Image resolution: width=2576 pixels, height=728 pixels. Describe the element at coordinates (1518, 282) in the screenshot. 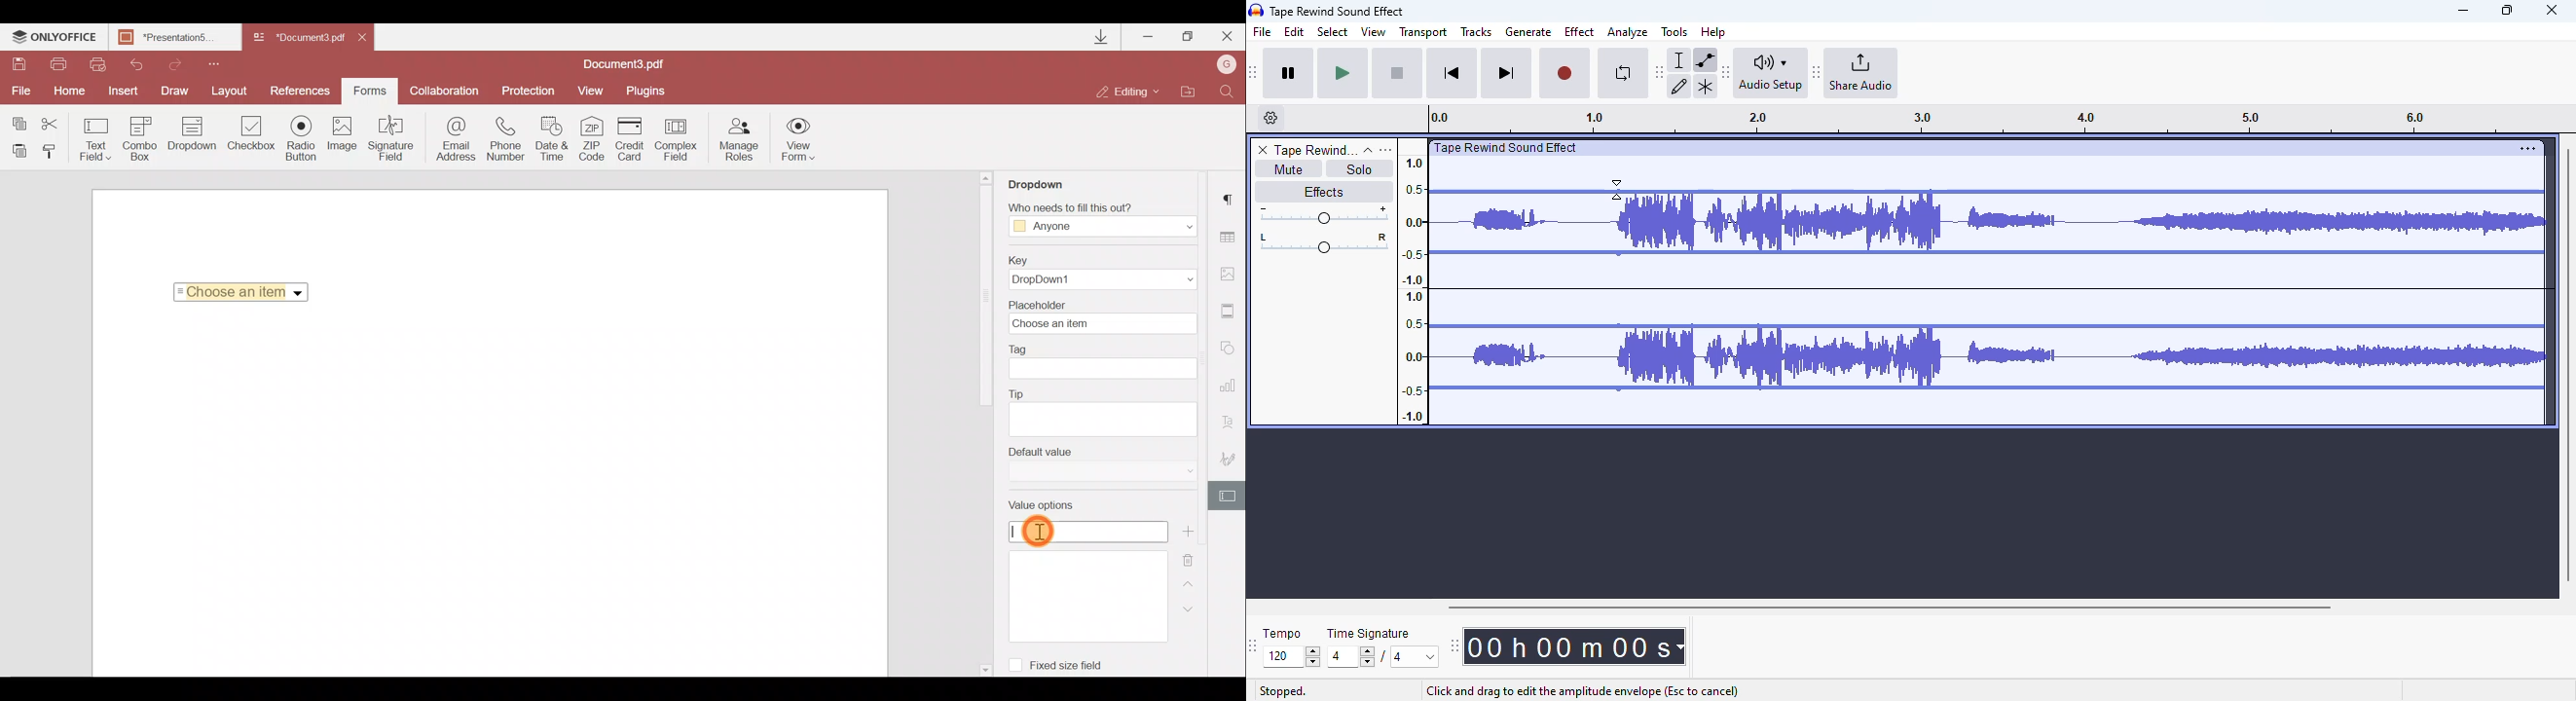

I see `Volume of the track reduced` at that location.